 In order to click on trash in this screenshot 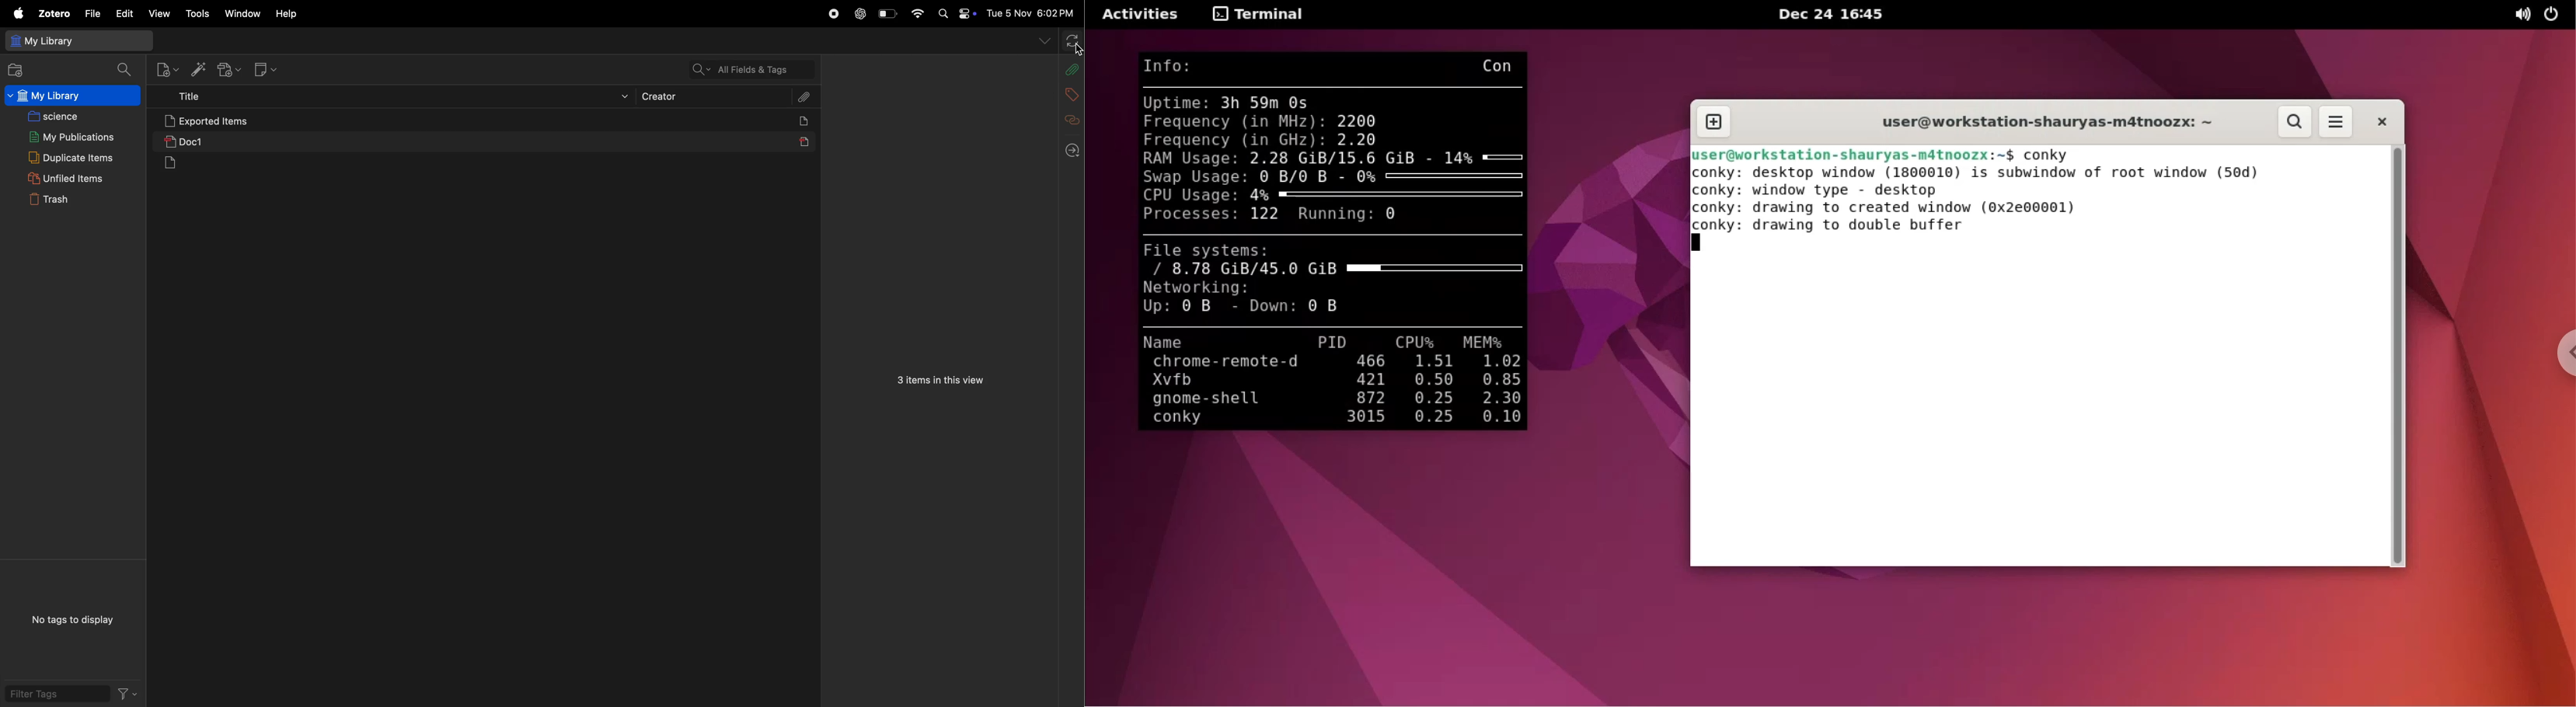, I will do `click(67, 201)`.